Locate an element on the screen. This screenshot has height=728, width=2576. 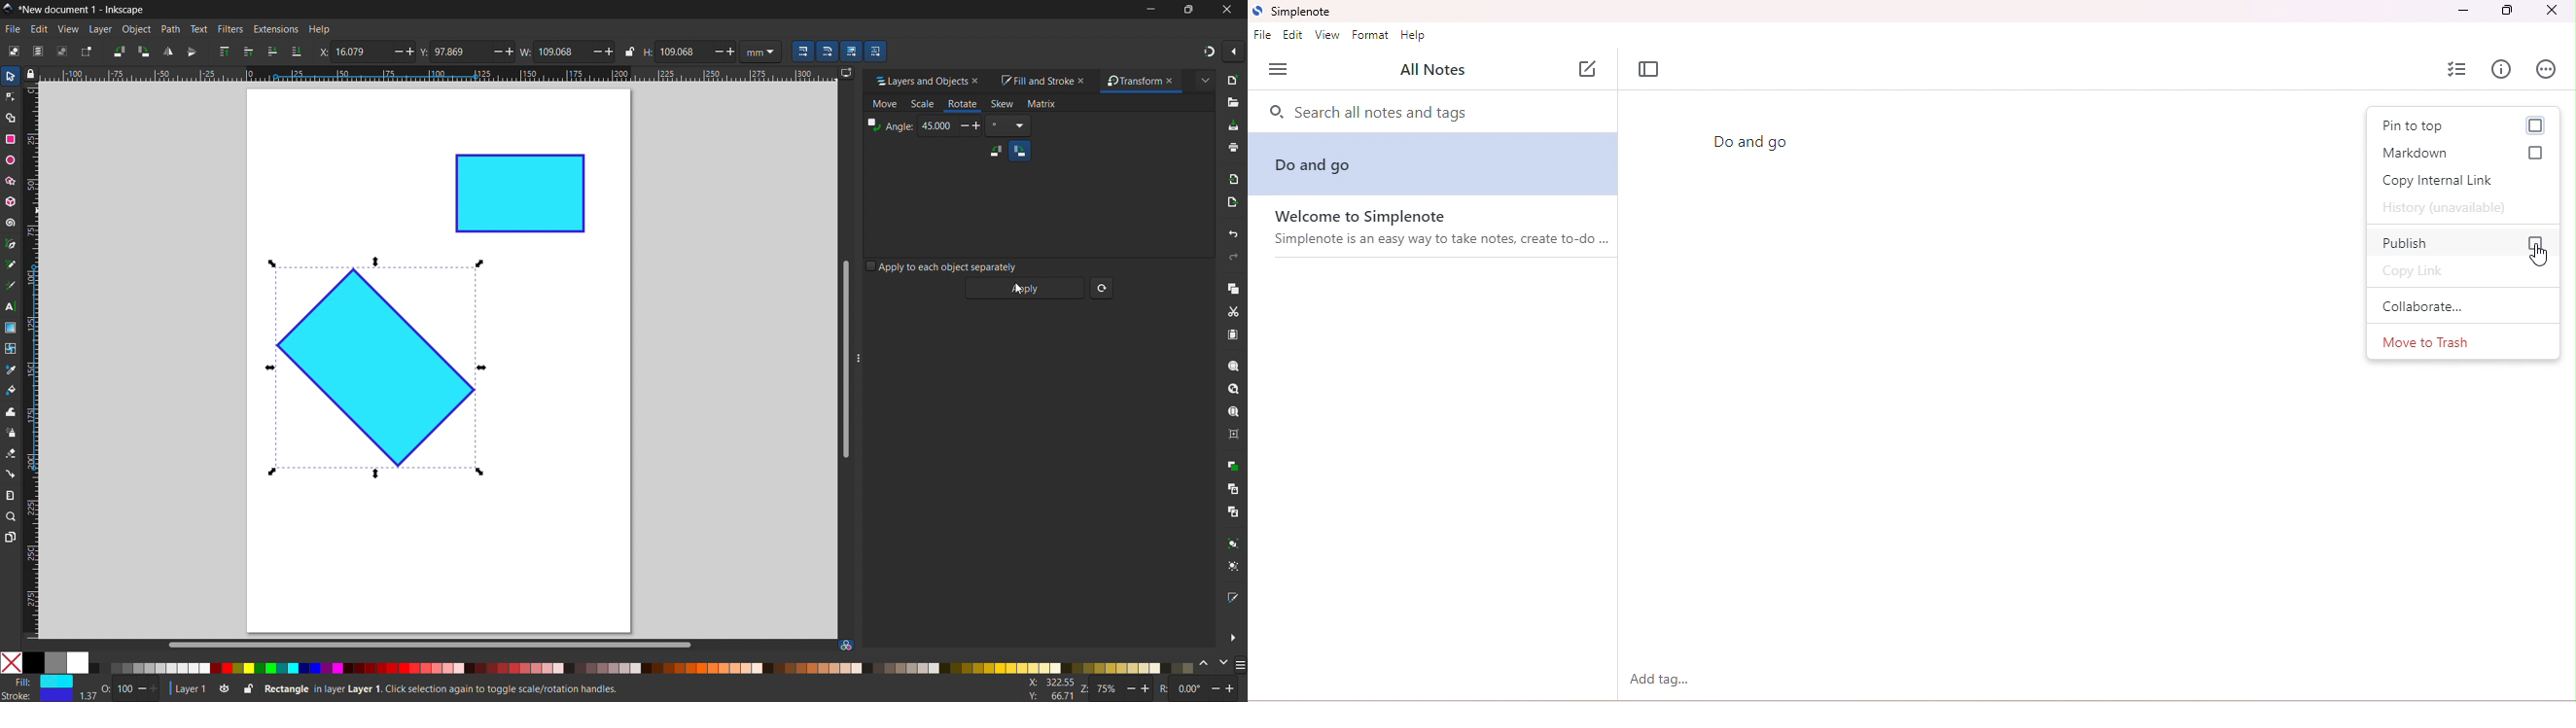
title is located at coordinates (1294, 12).